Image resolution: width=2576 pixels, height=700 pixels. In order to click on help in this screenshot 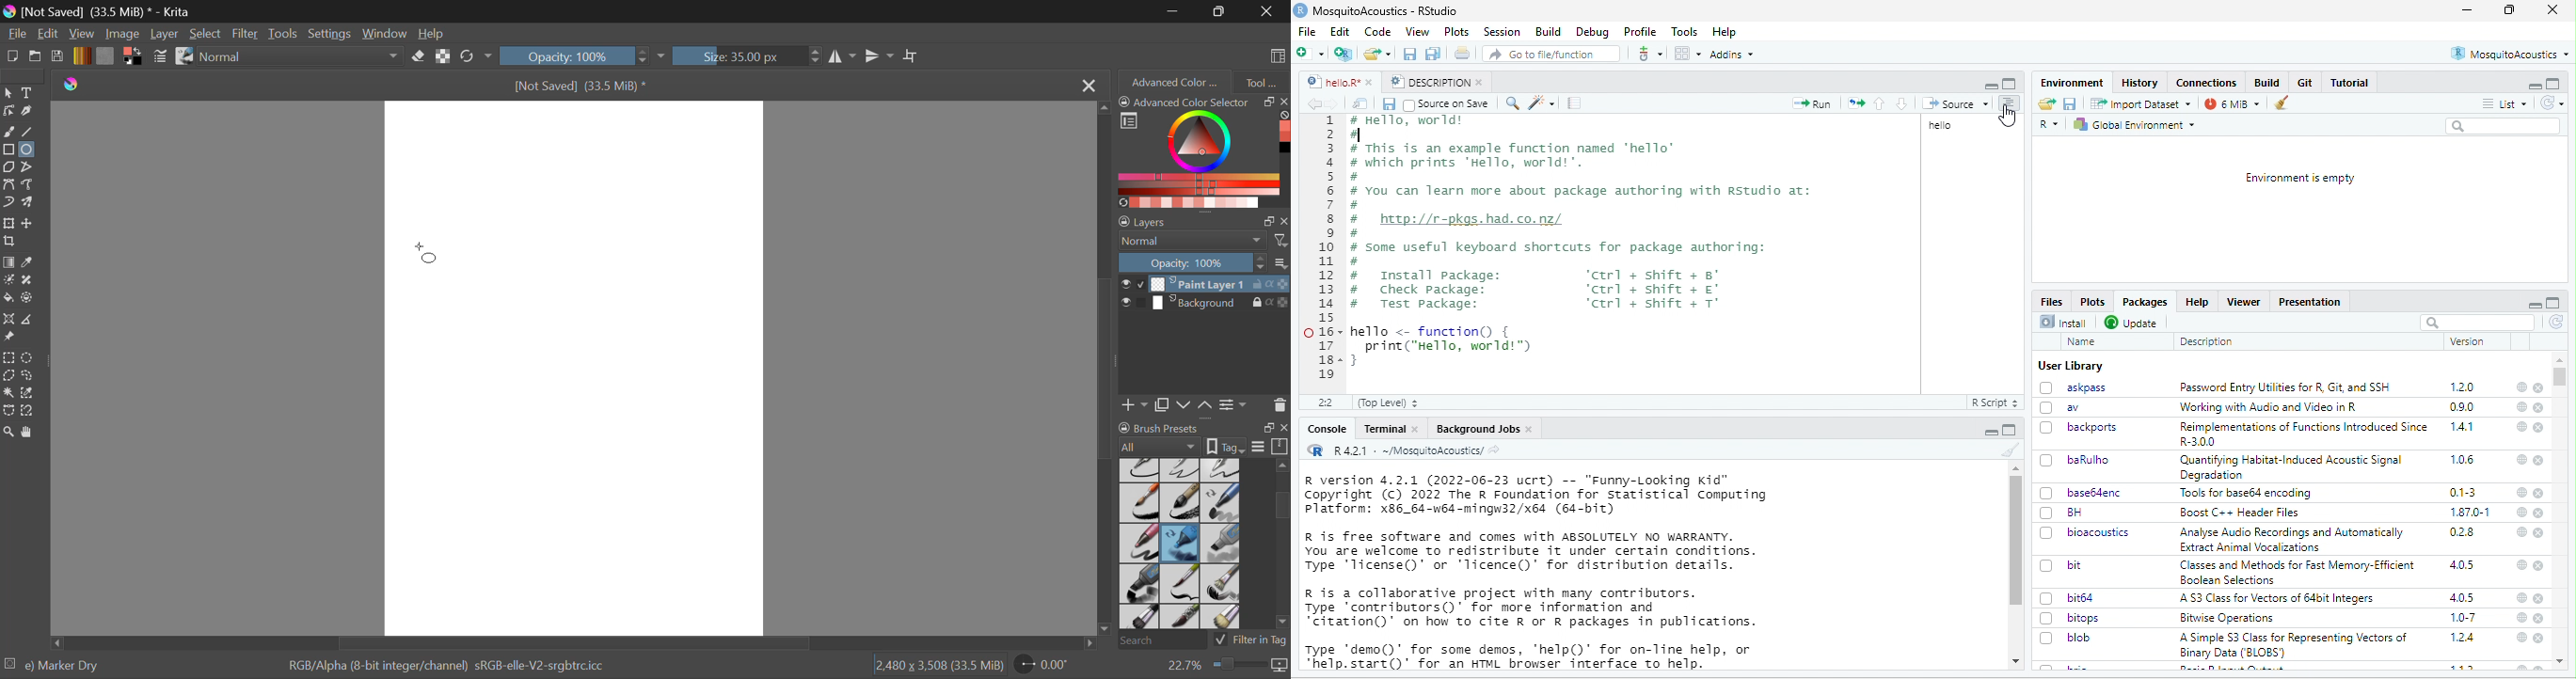, I will do `click(2521, 531)`.